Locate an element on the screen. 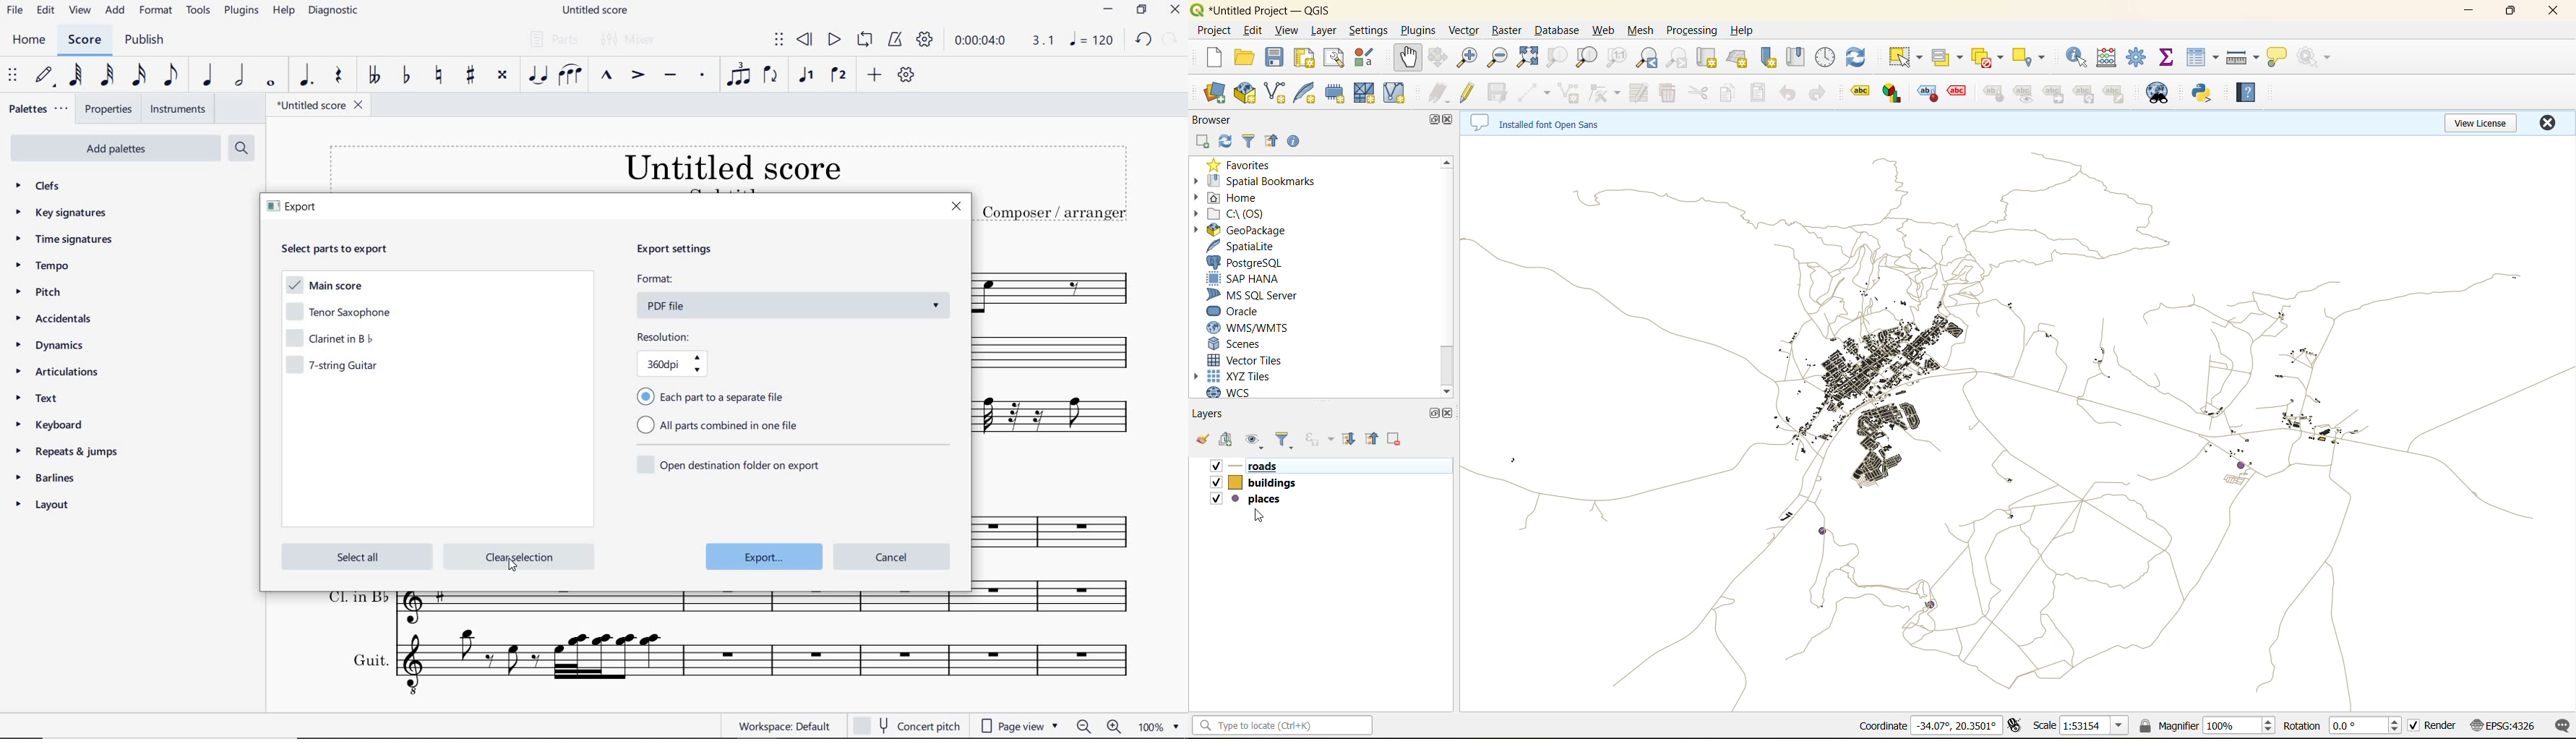  SCORE is located at coordinates (84, 40).